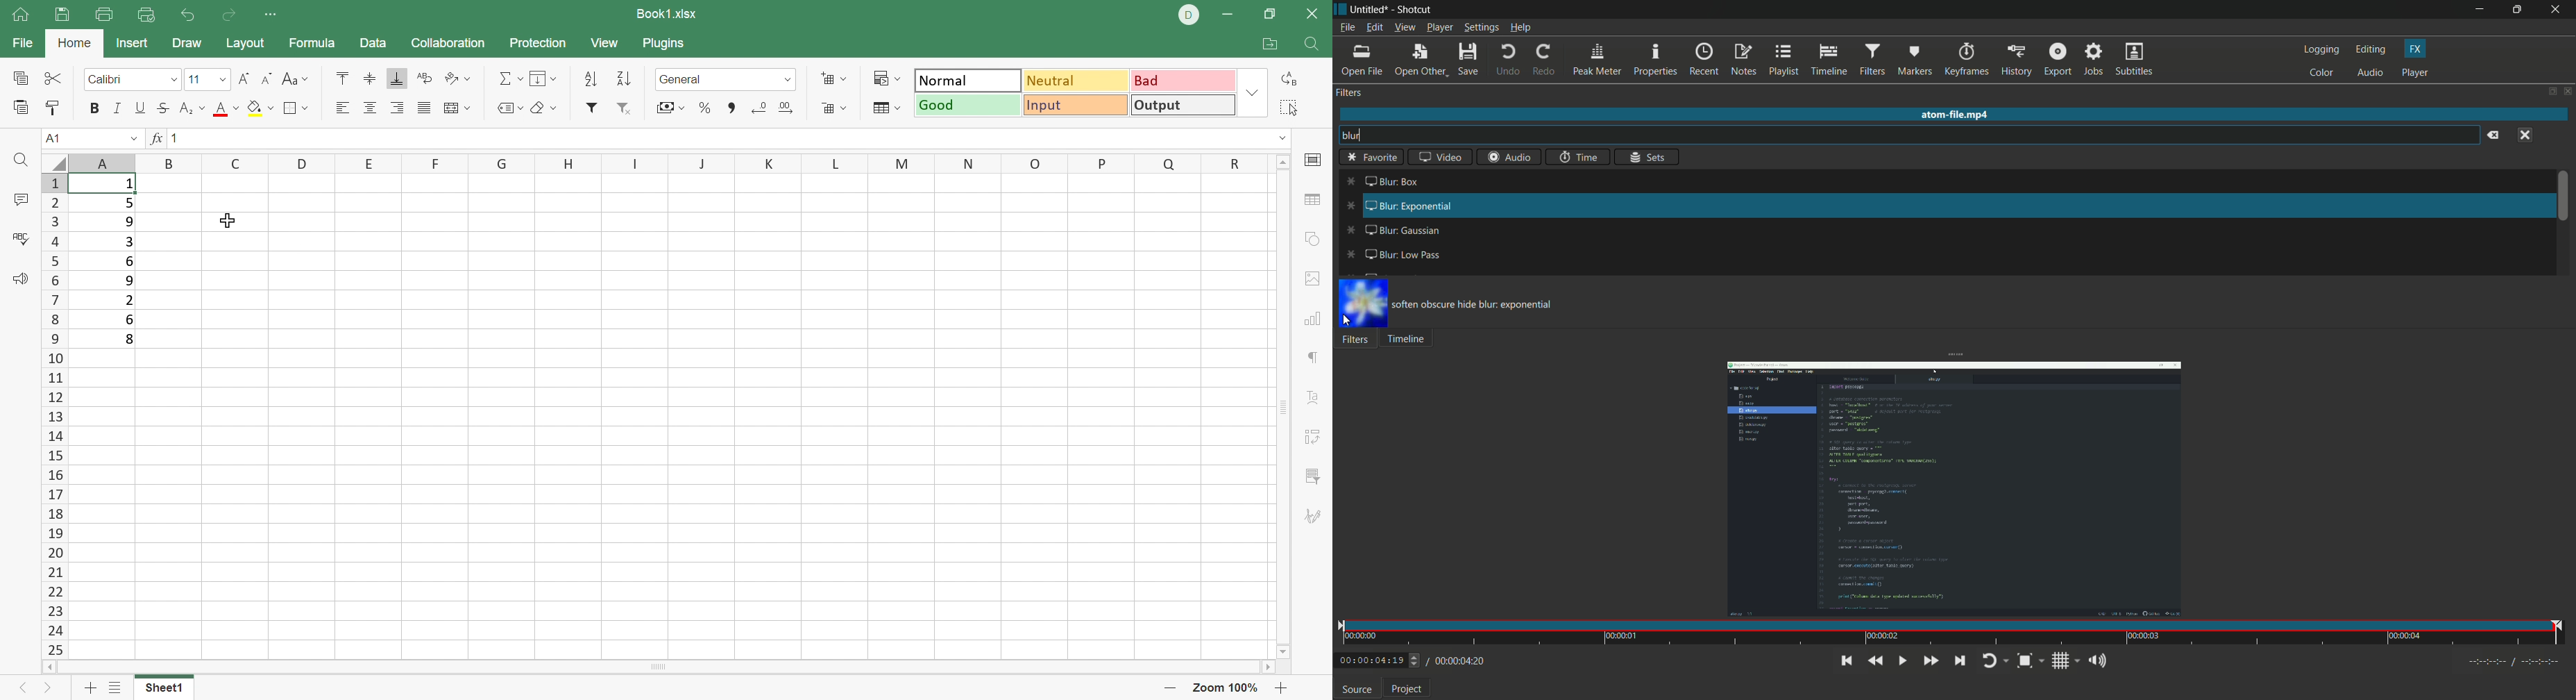  What do you see at coordinates (133, 138) in the screenshot?
I see `Drop Down` at bounding box center [133, 138].